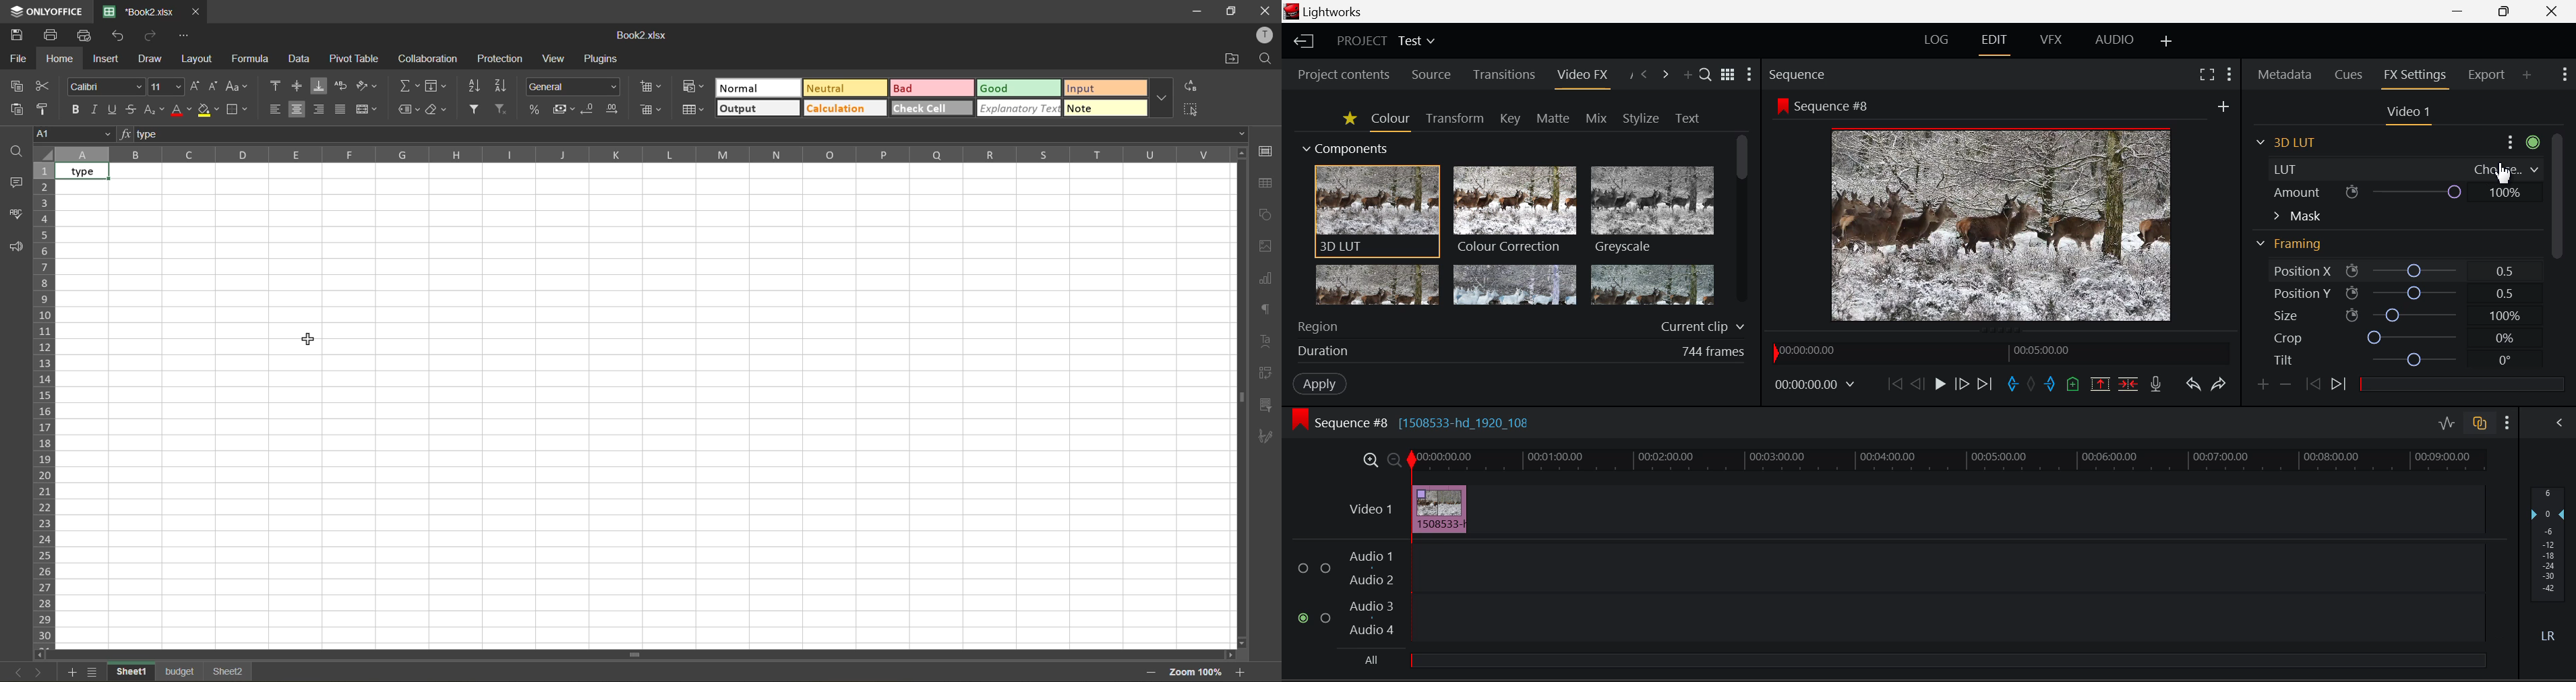 This screenshot has height=700, width=2576. Describe the element at coordinates (1505, 75) in the screenshot. I see `Transitions` at that location.